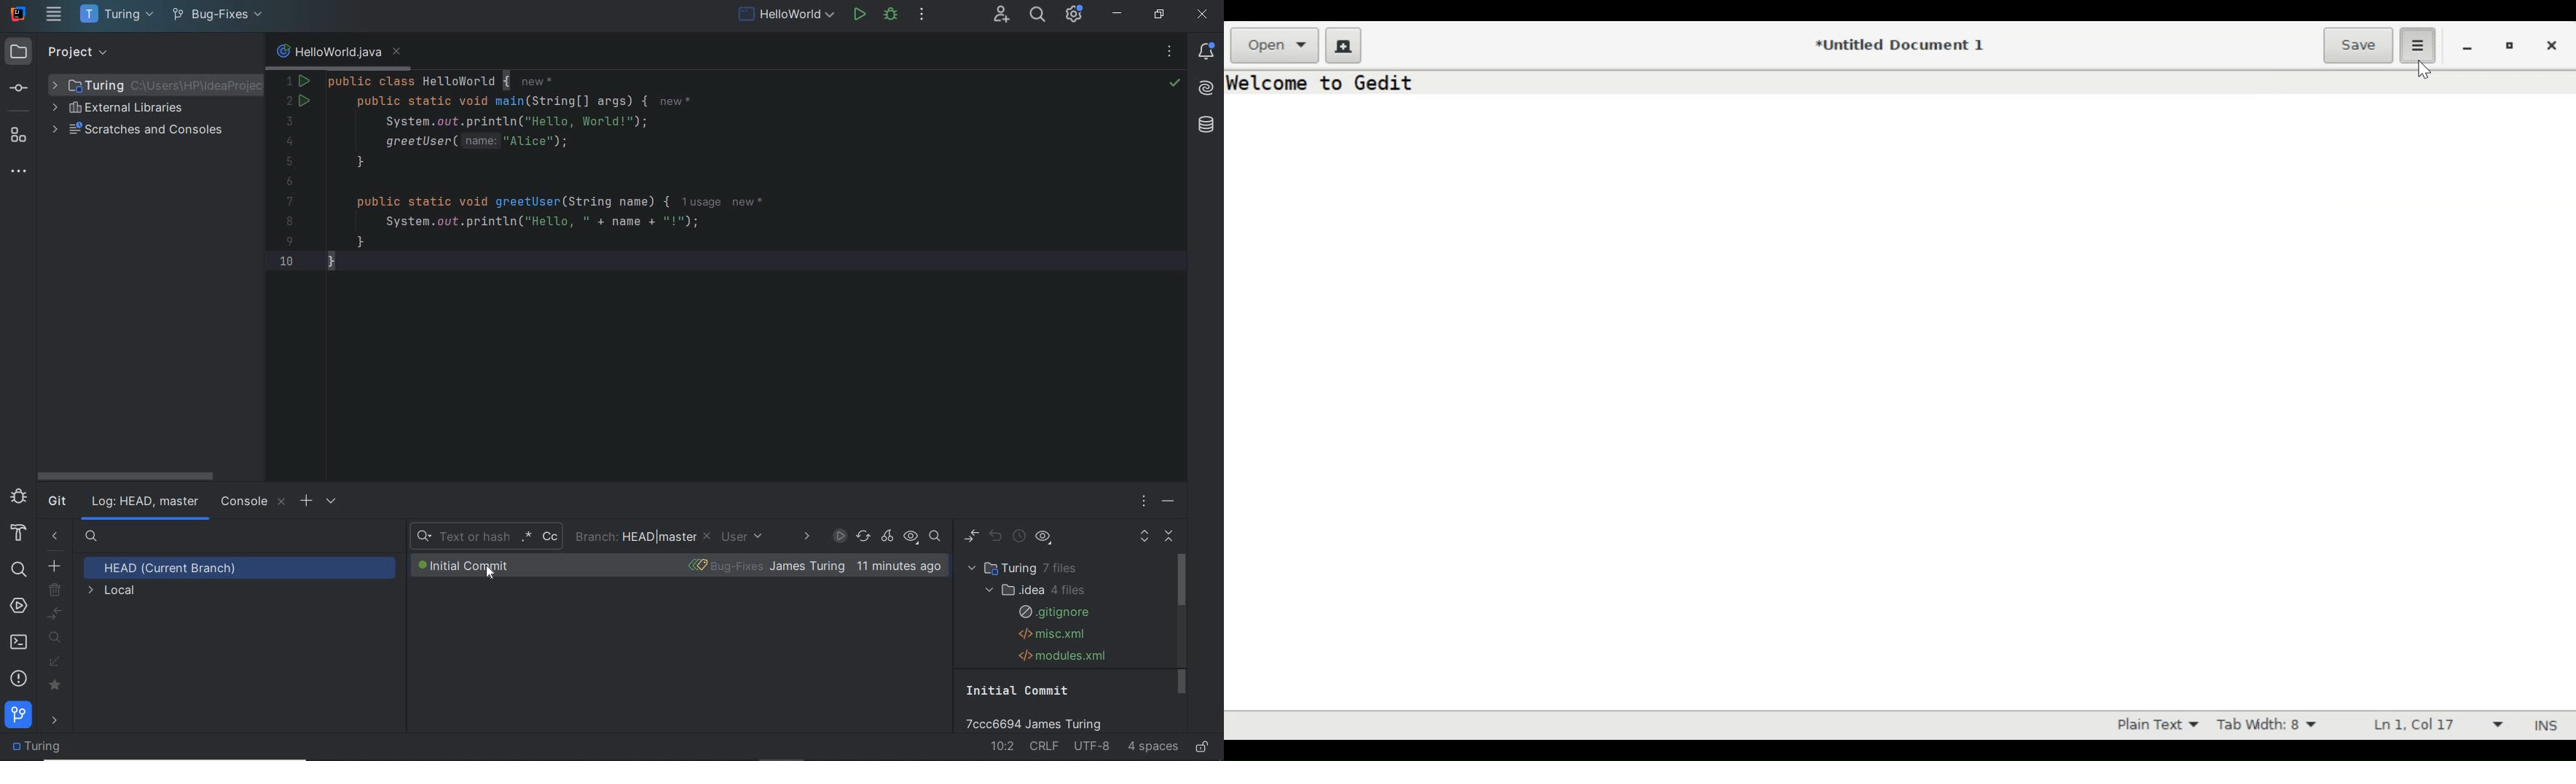 The width and height of the screenshot is (2576, 784). I want to click on structure, so click(19, 136).